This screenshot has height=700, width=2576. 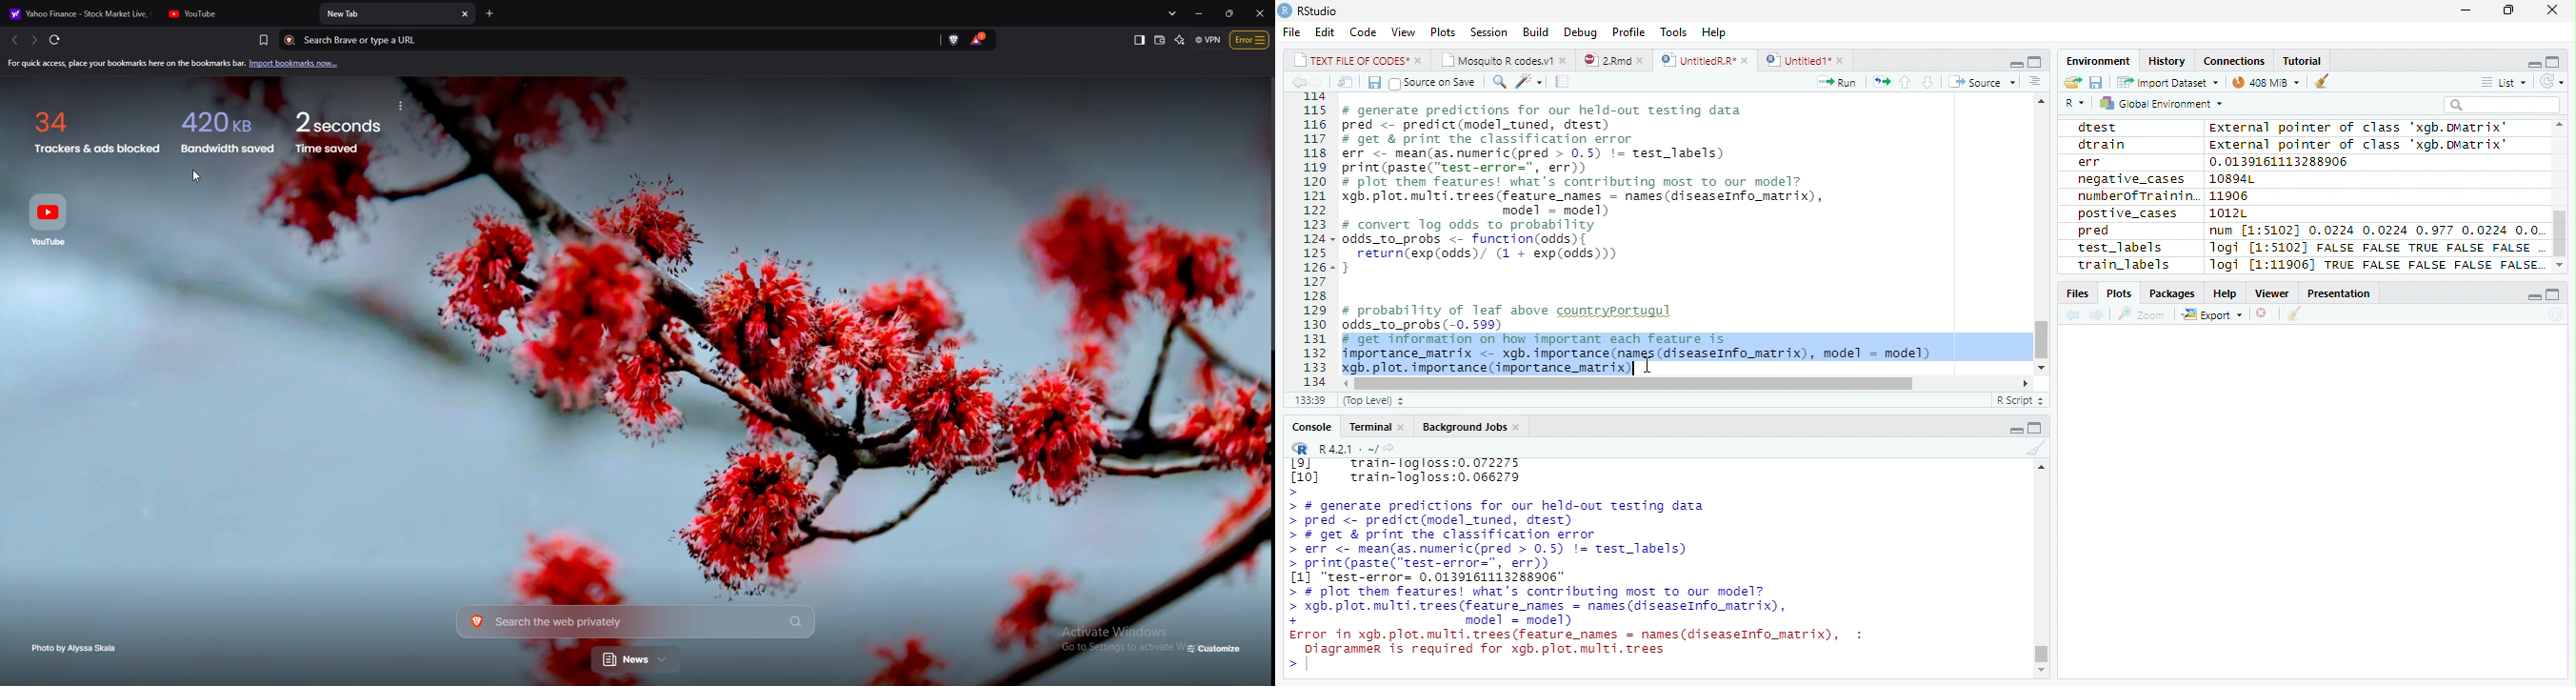 I want to click on Row Number, so click(x=1308, y=241).